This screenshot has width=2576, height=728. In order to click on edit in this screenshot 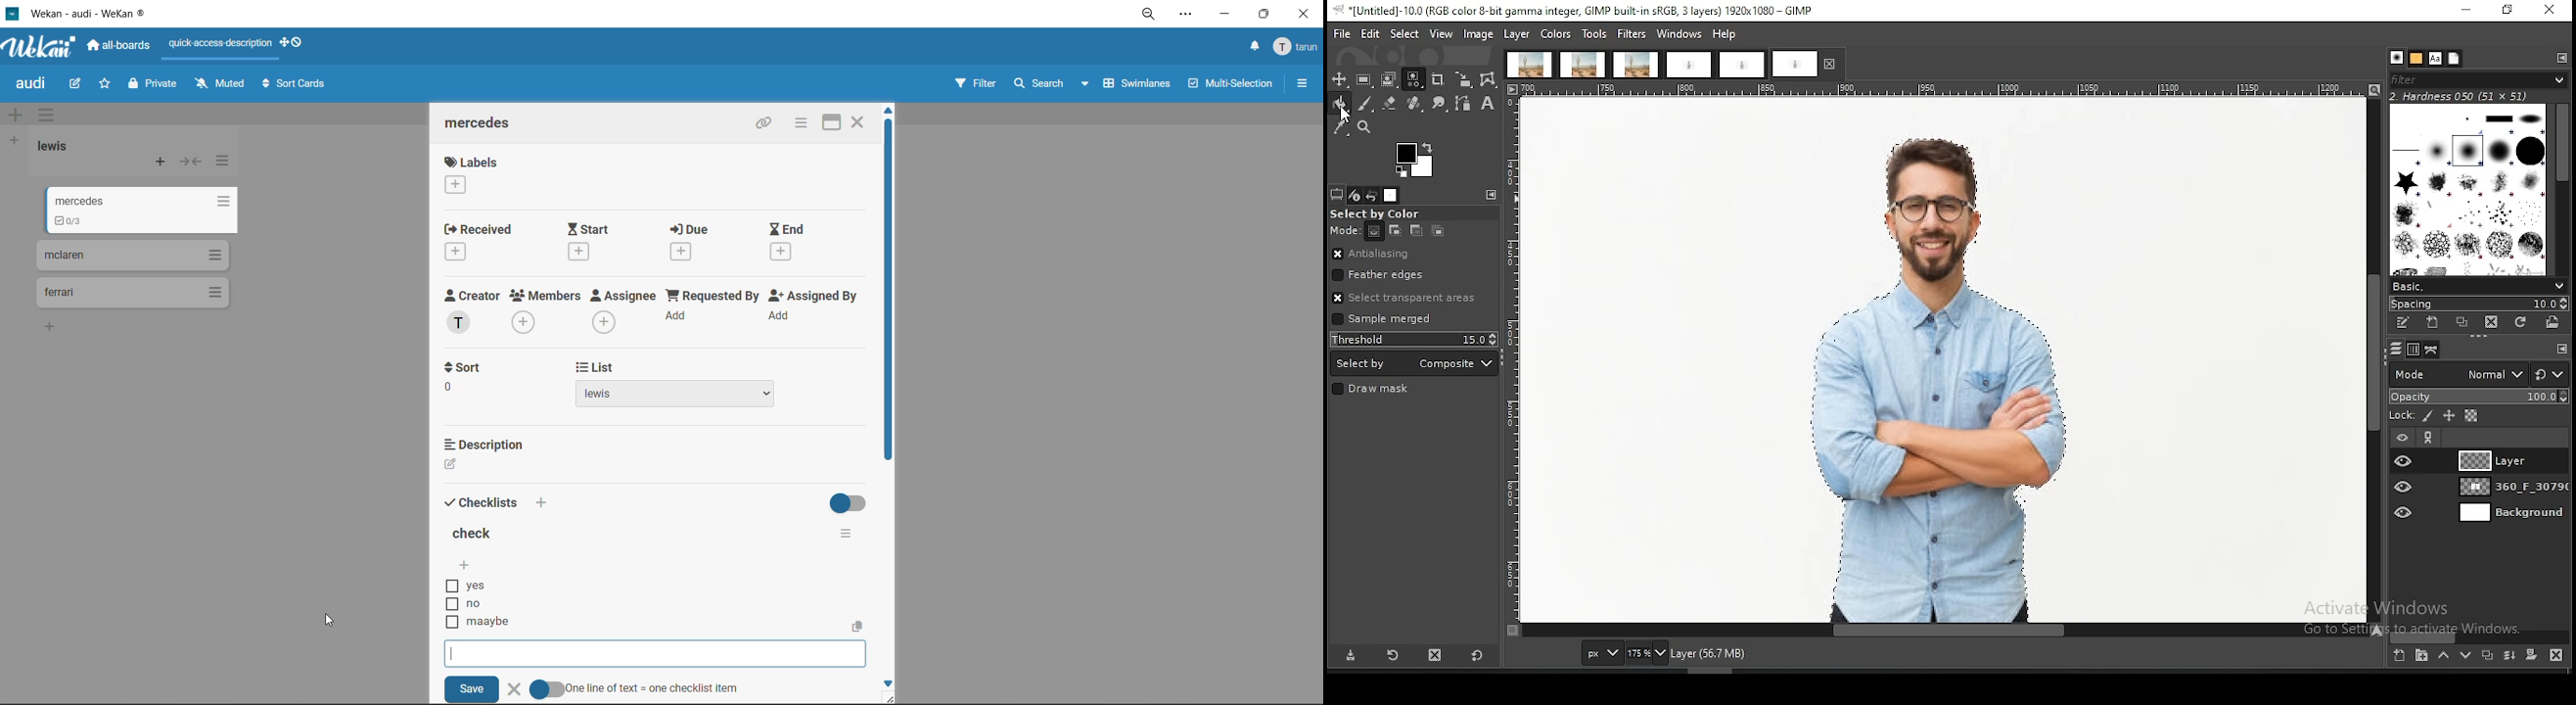, I will do `click(77, 86)`.